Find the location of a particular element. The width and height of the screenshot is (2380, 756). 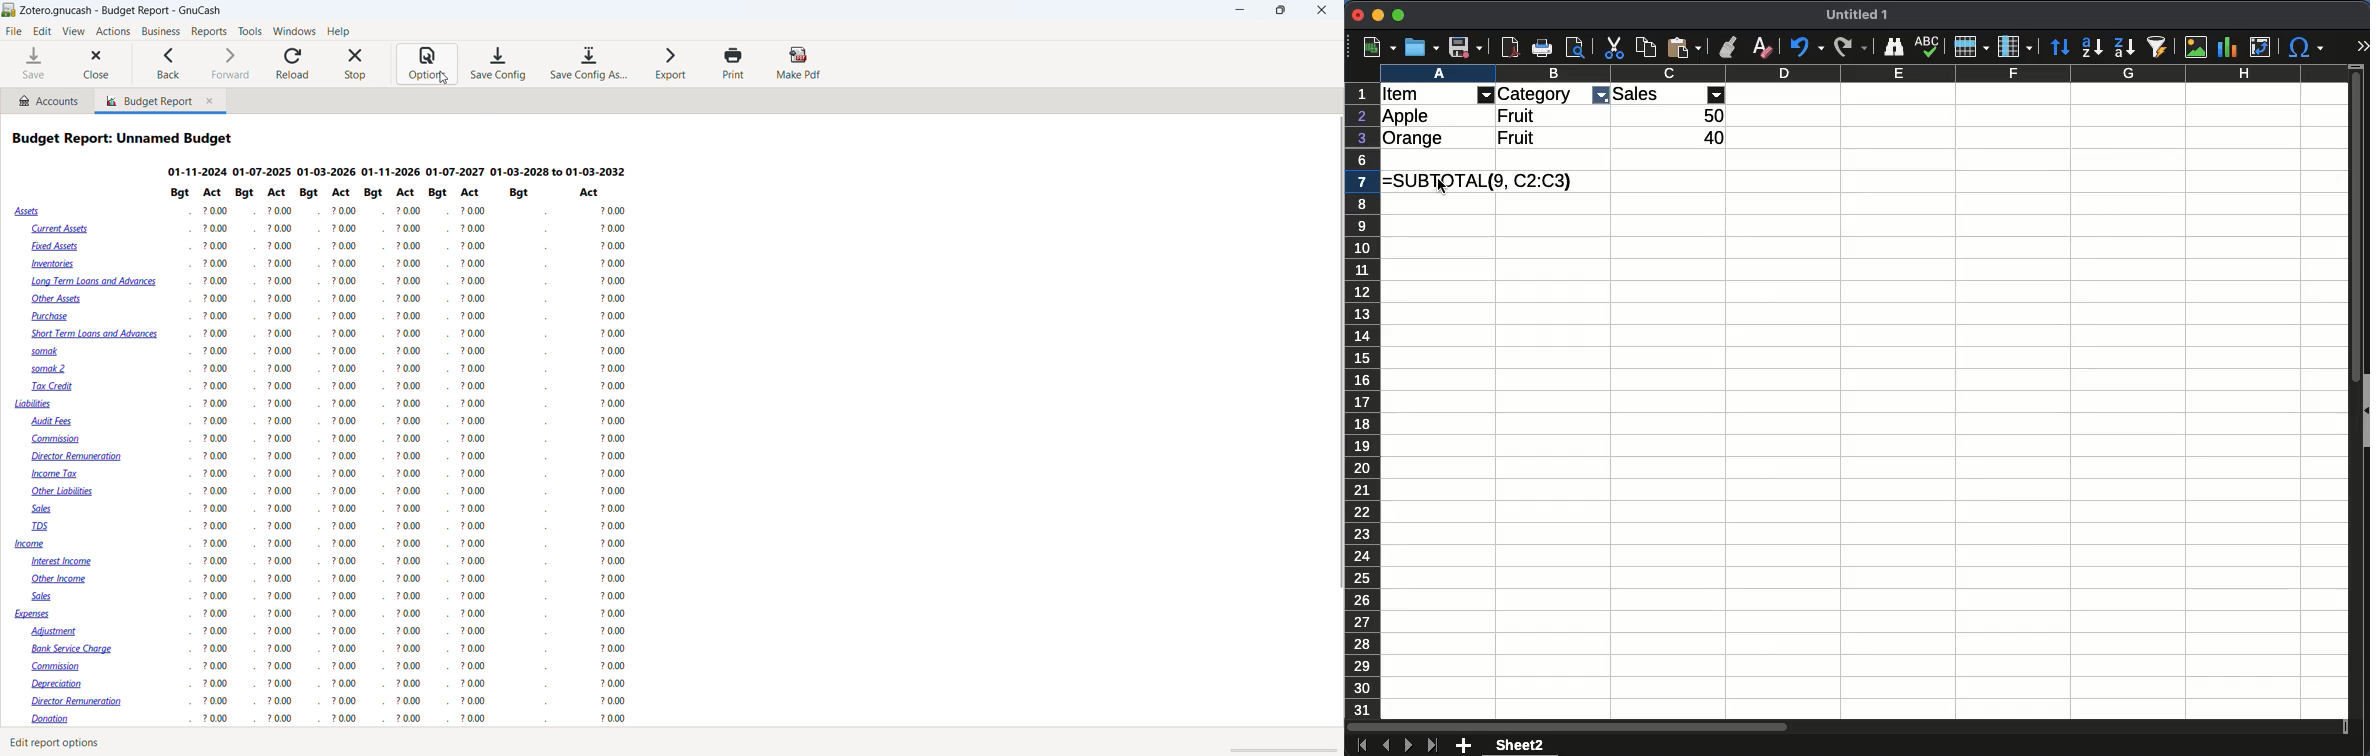

new is located at coordinates (1380, 47).